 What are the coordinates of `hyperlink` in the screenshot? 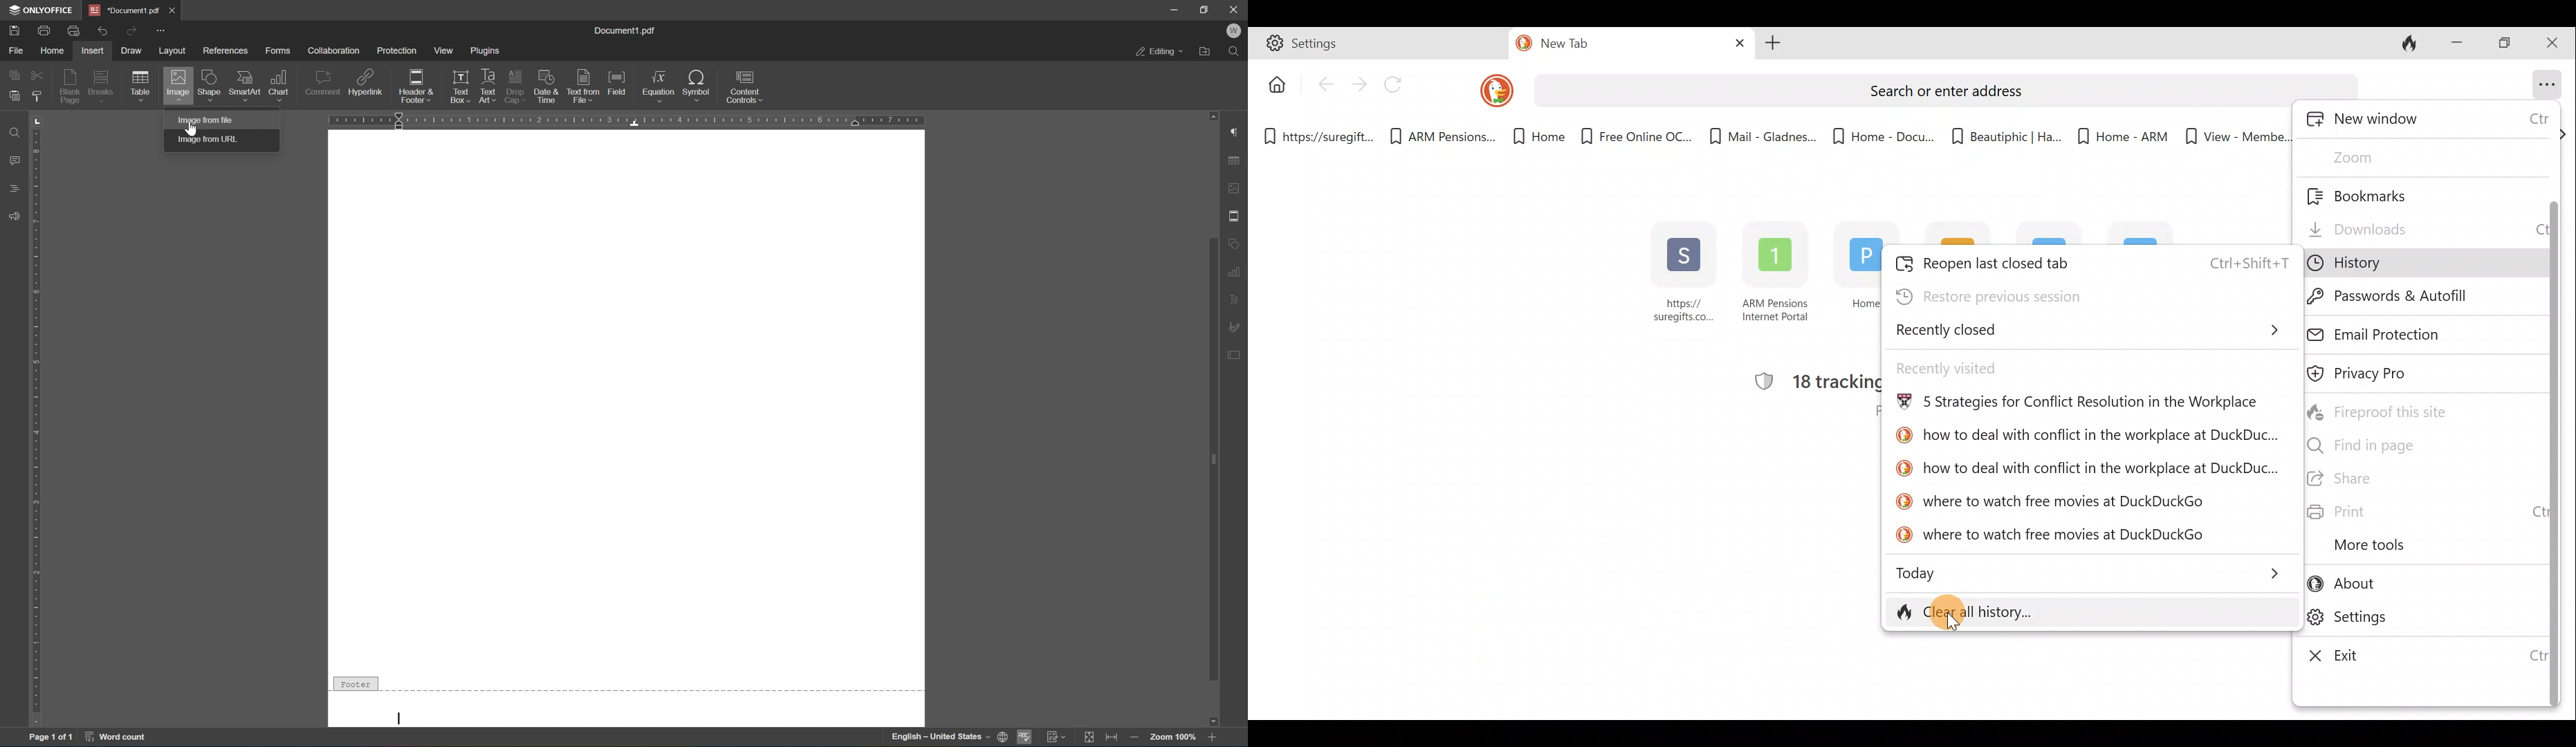 It's located at (365, 81).